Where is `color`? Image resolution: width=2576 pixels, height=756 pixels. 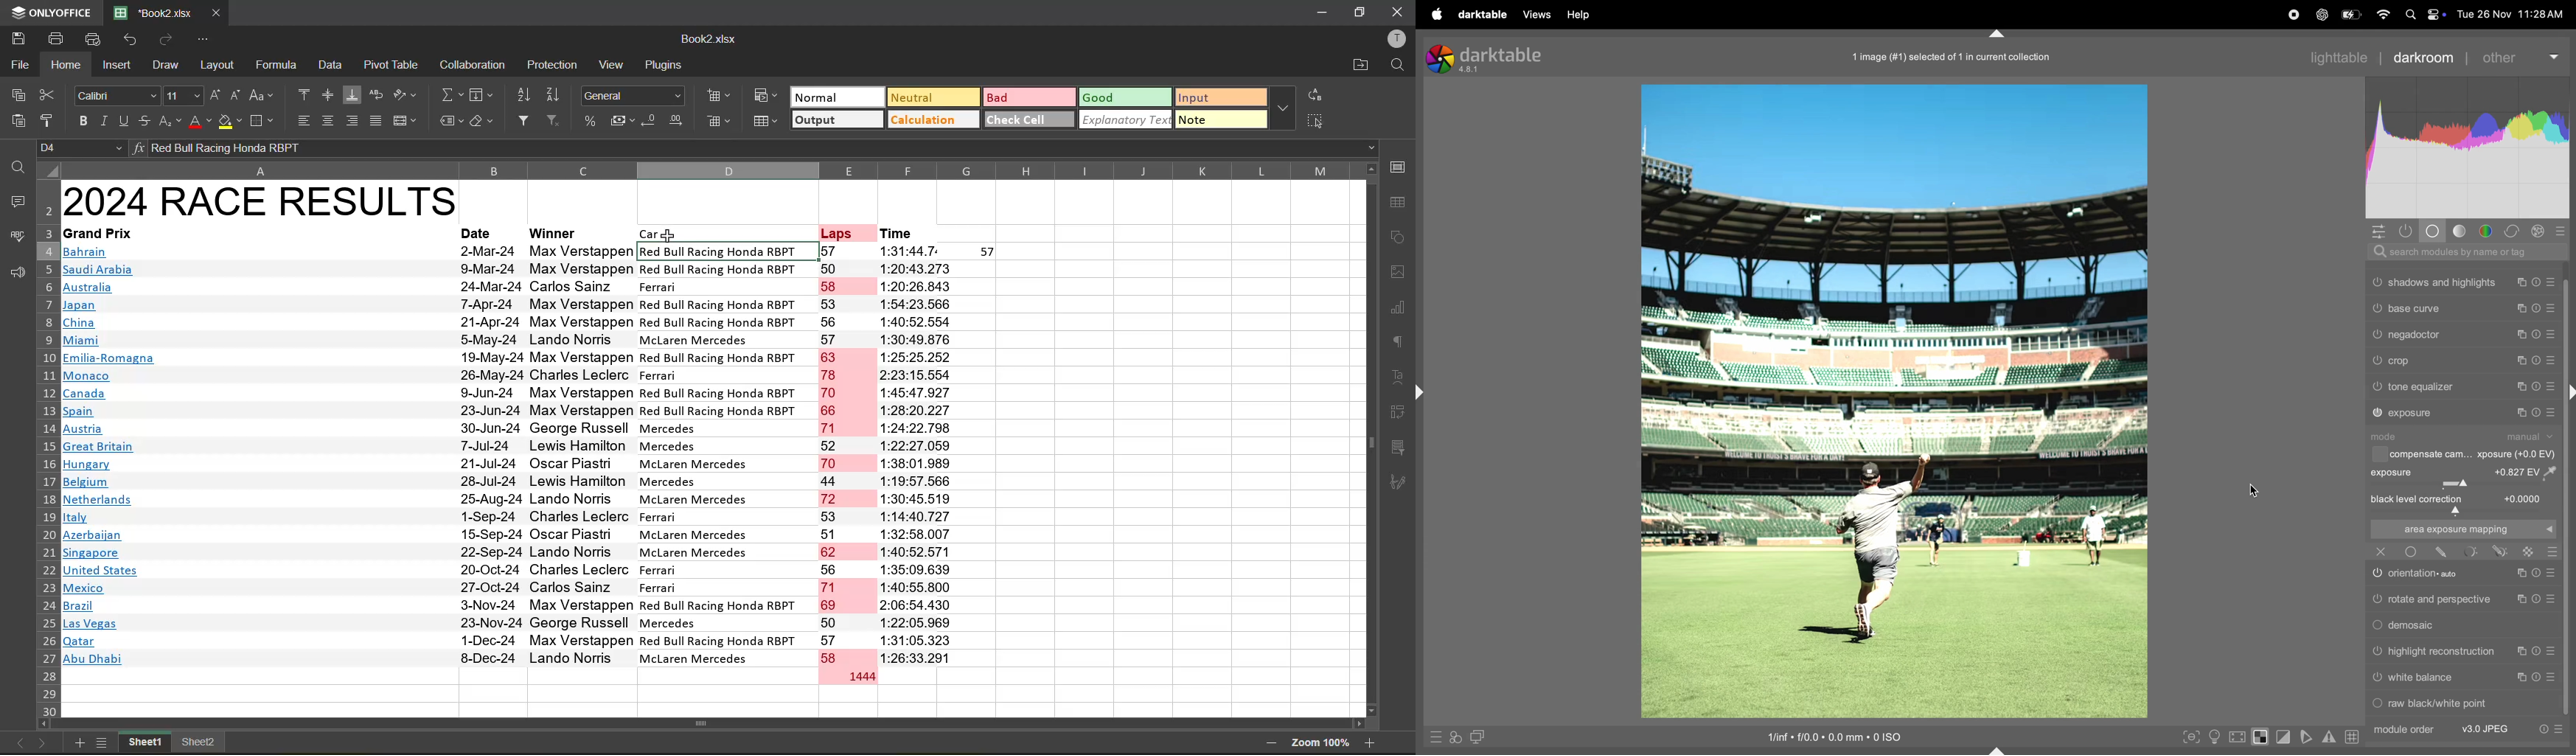
color is located at coordinates (2488, 231).